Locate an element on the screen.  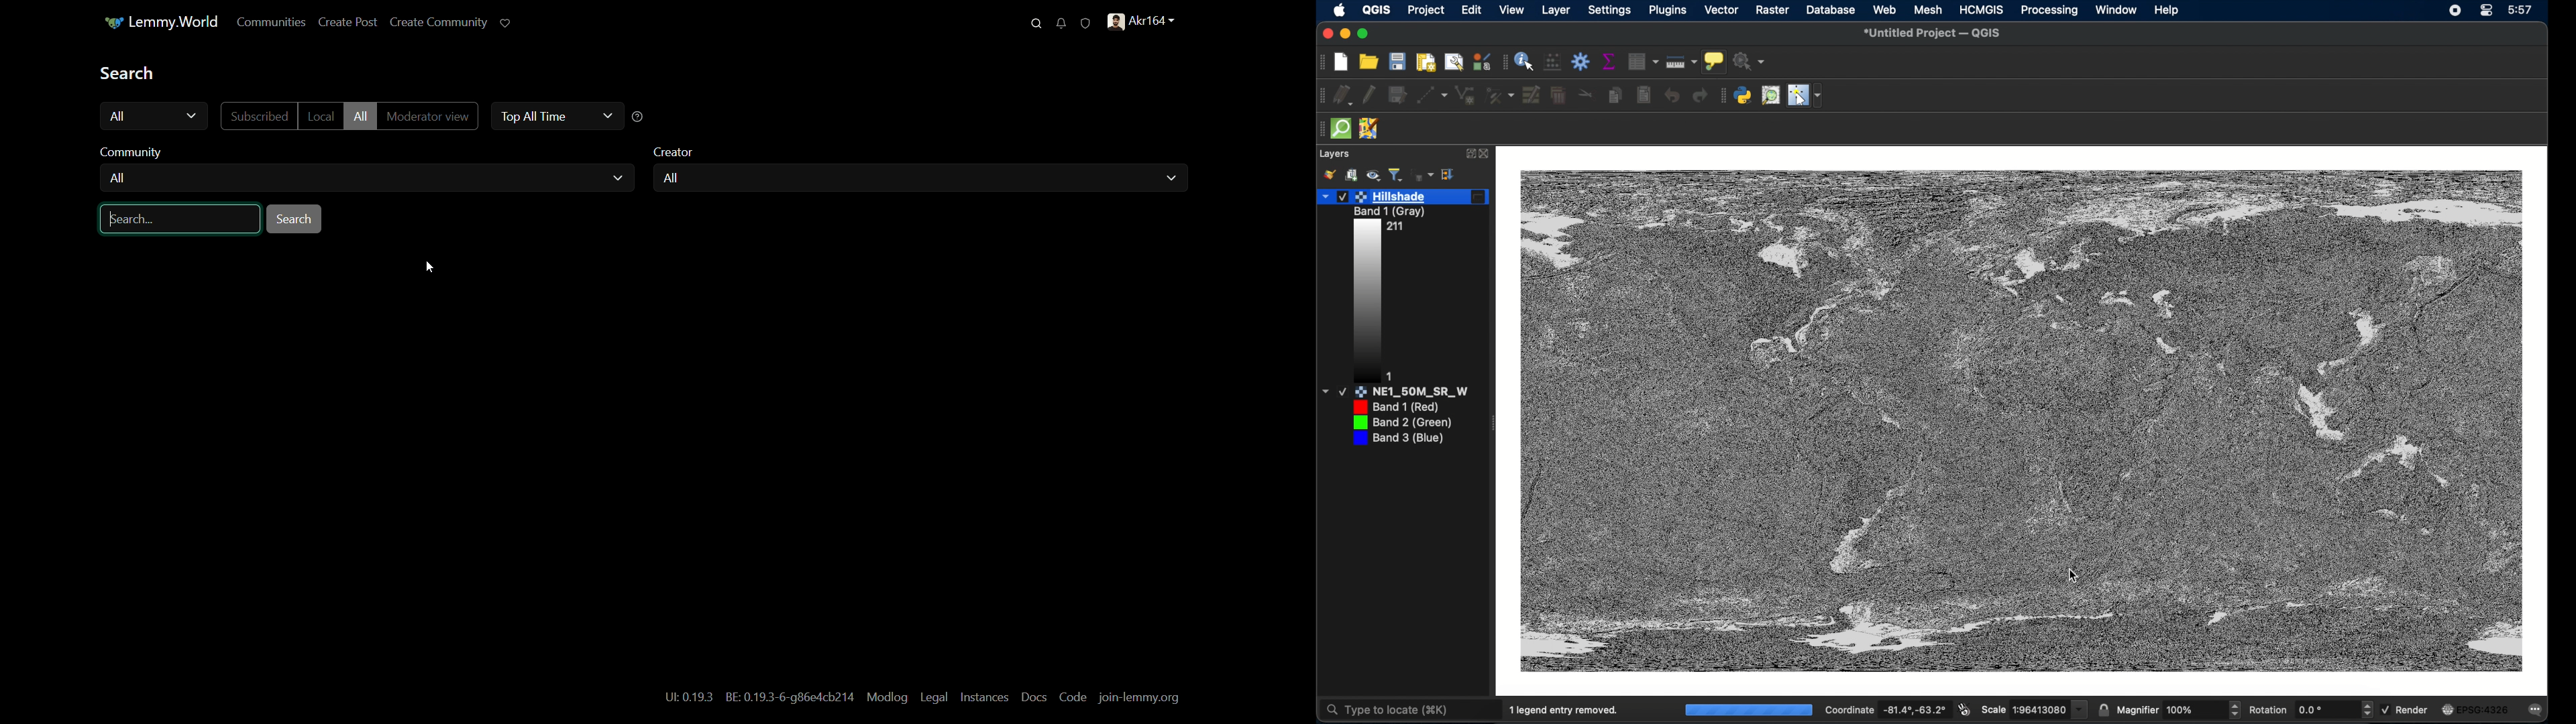
processing is located at coordinates (2049, 11).